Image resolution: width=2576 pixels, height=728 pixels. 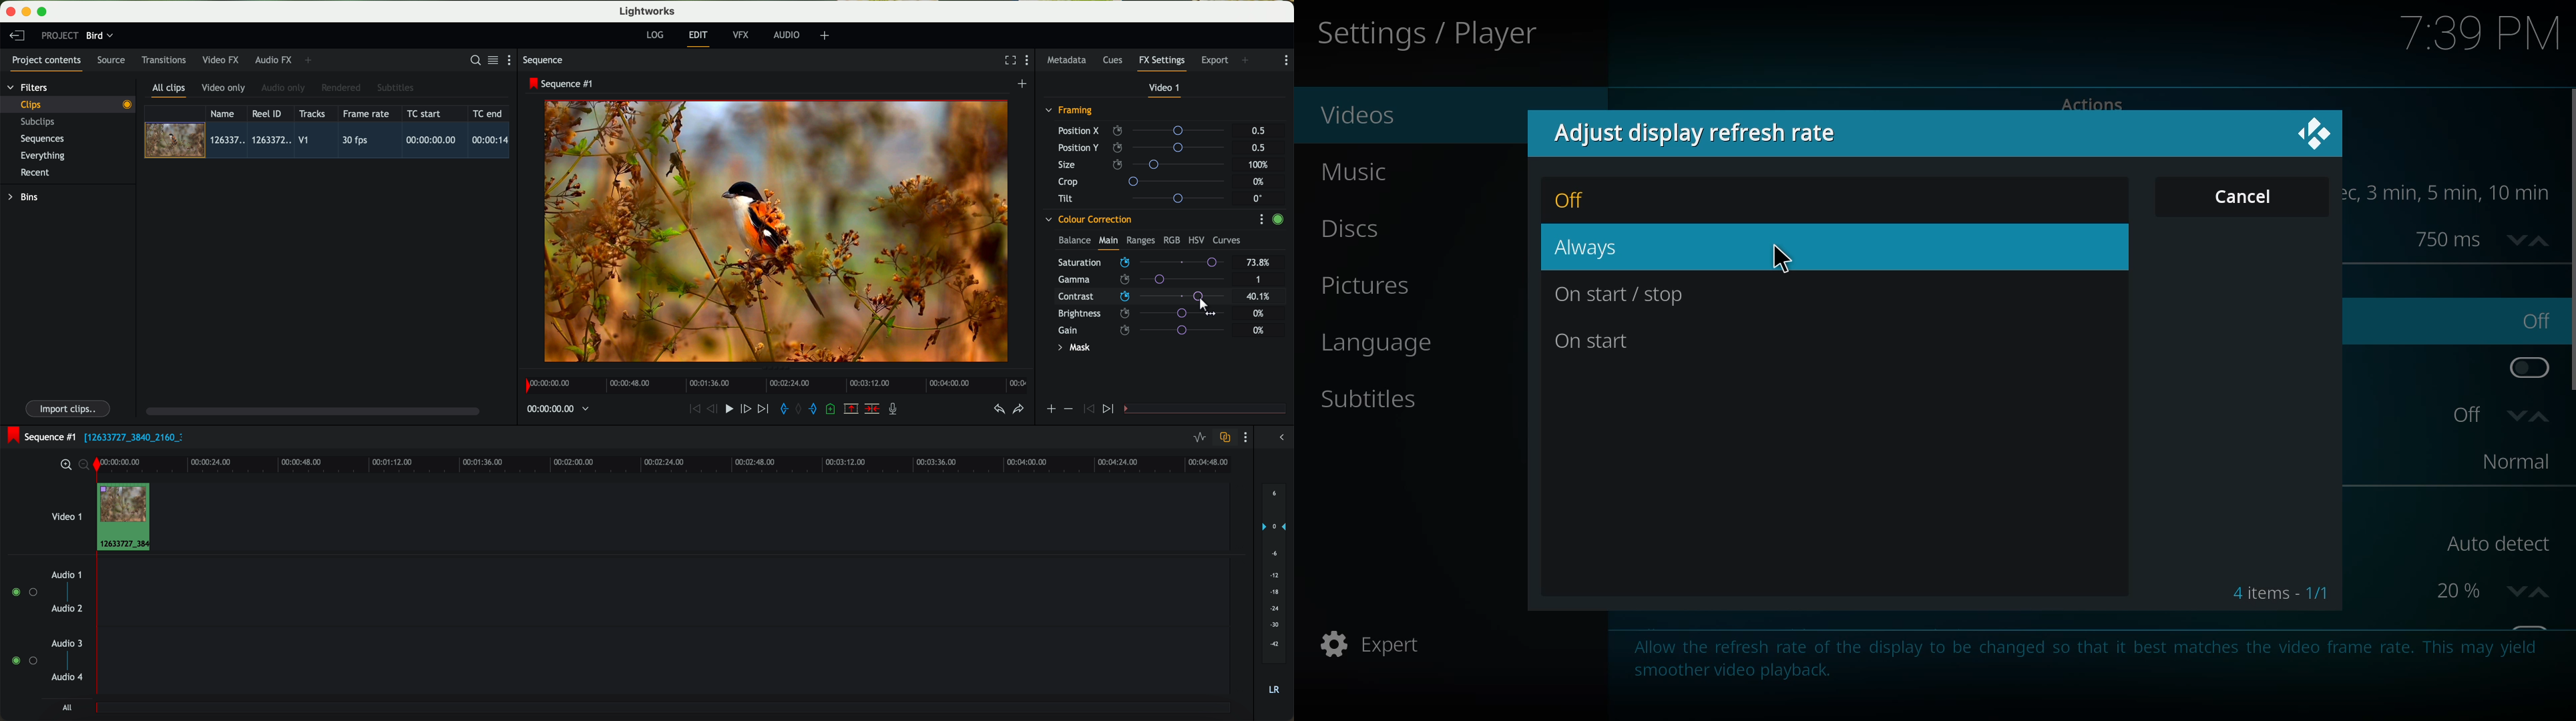 I want to click on timeline, so click(x=773, y=382).